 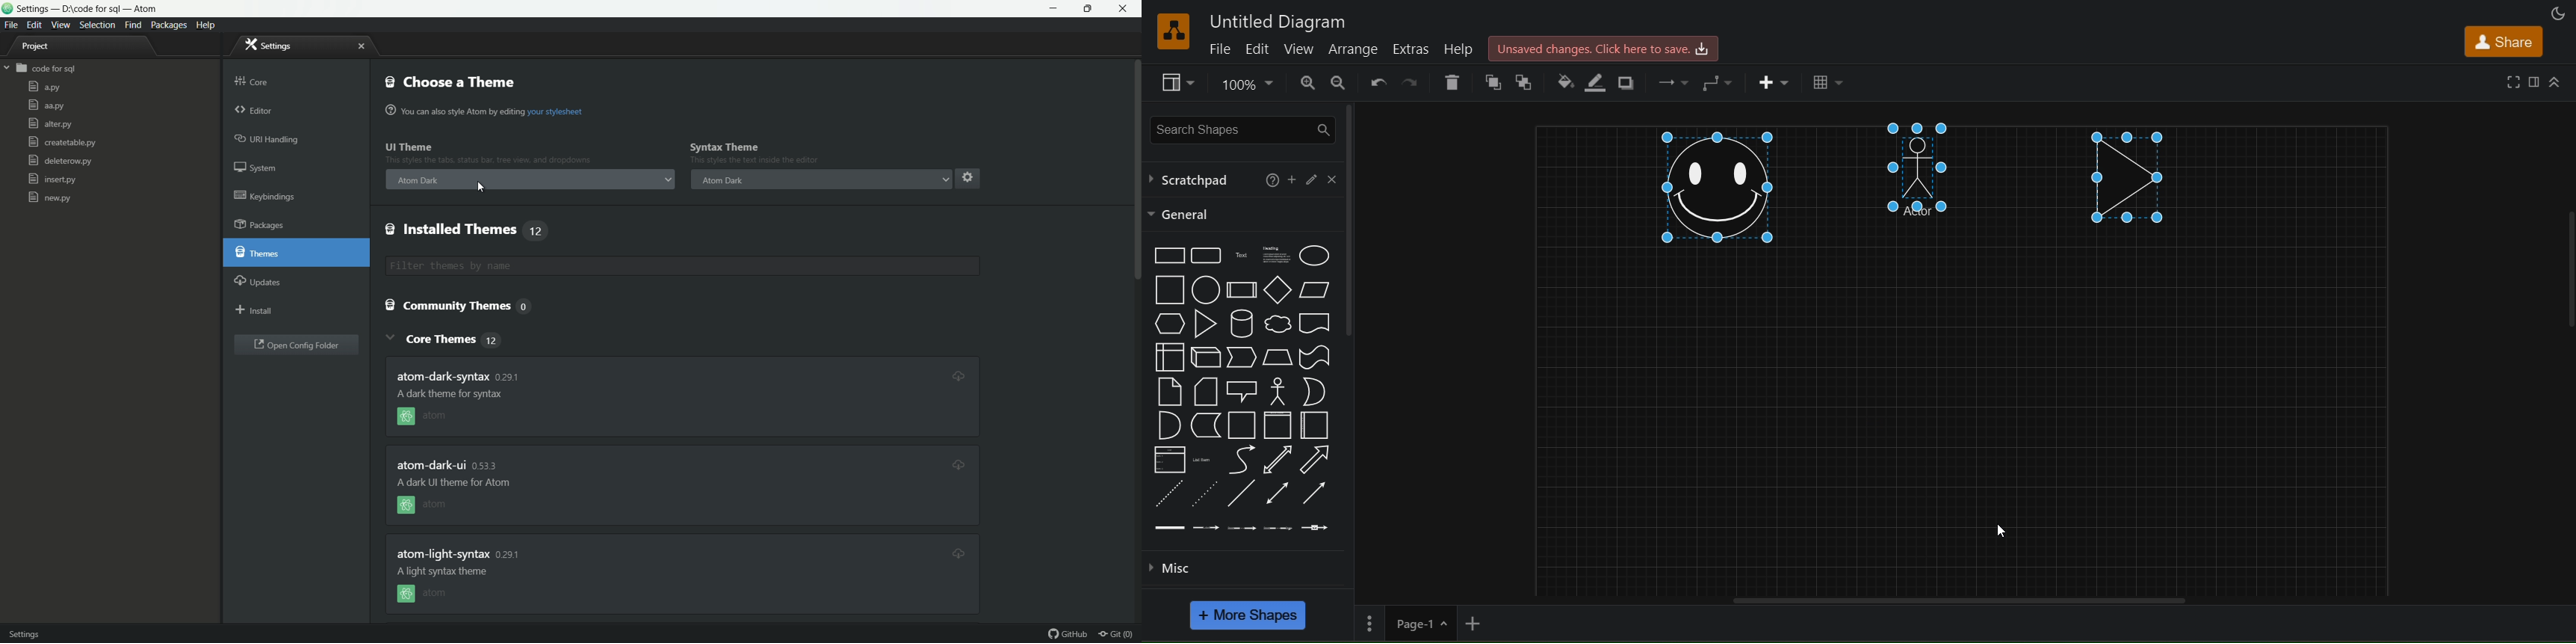 What do you see at coordinates (1242, 127) in the screenshot?
I see `search shapes` at bounding box center [1242, 127].